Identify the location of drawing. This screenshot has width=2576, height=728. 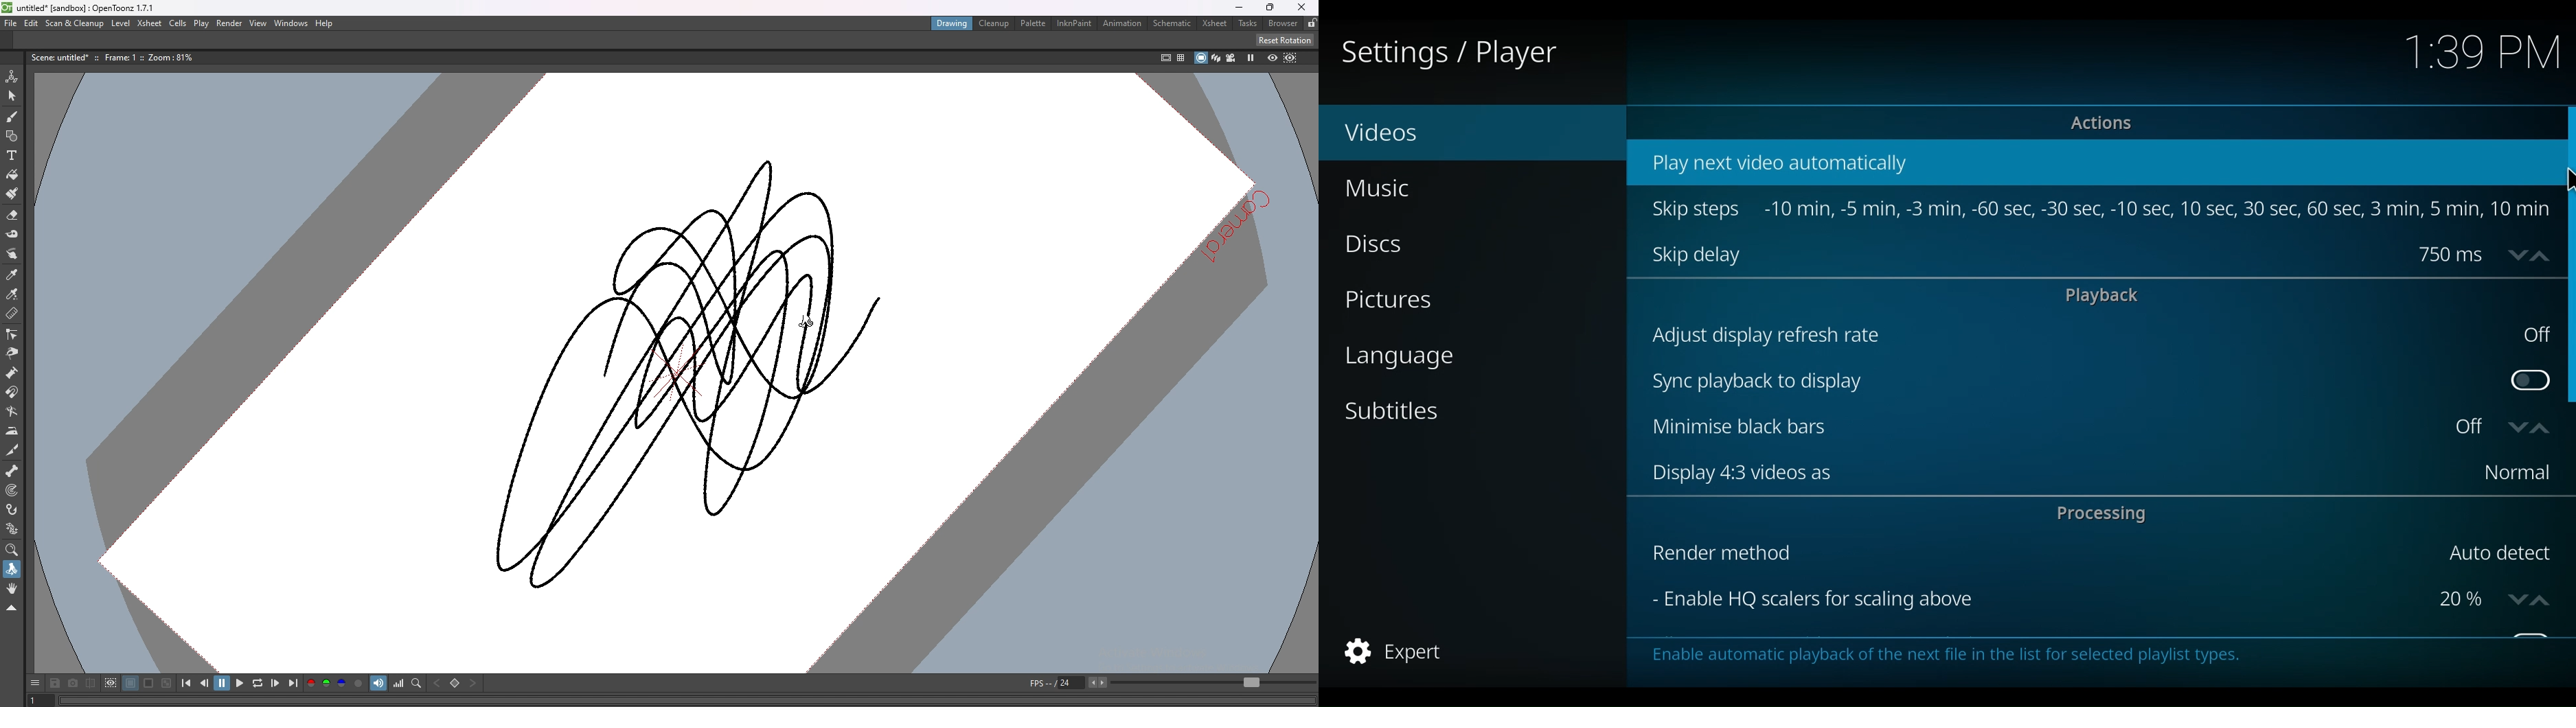
(680, 366).